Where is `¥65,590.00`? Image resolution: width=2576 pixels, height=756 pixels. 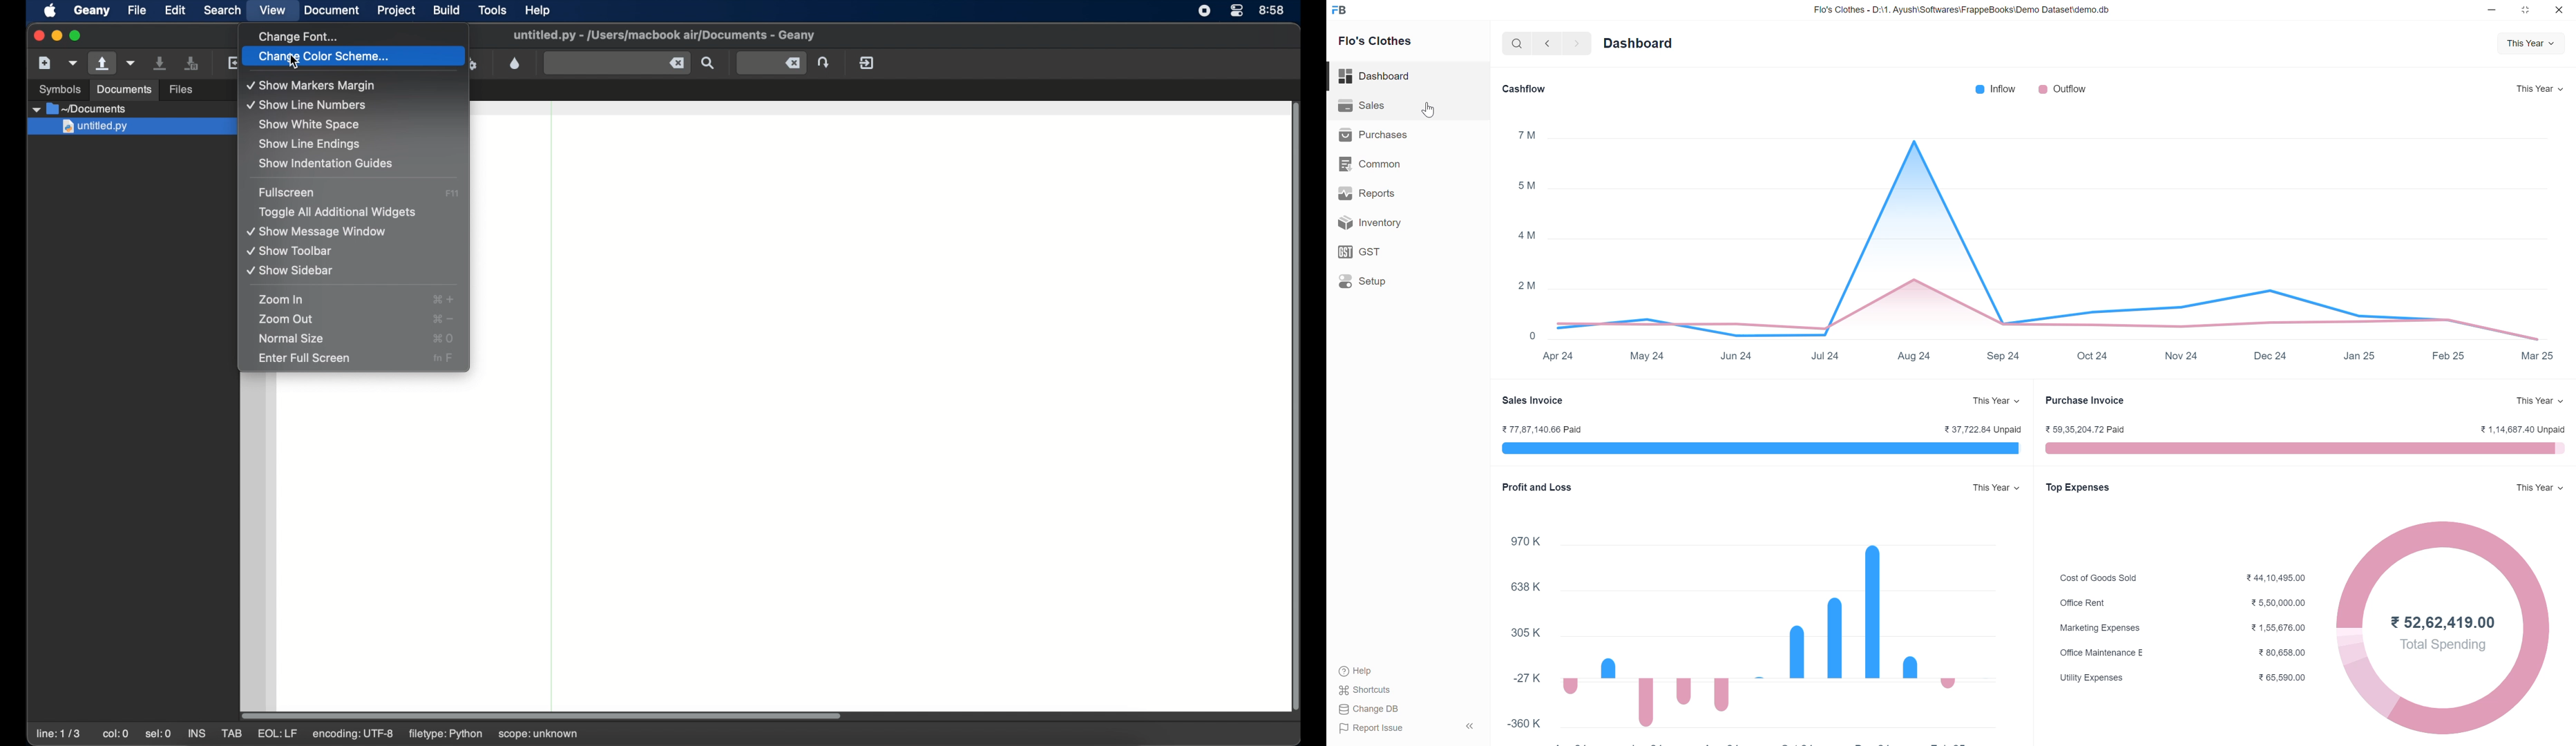
¥65,590.00 is located at coordinates (2284, 678).